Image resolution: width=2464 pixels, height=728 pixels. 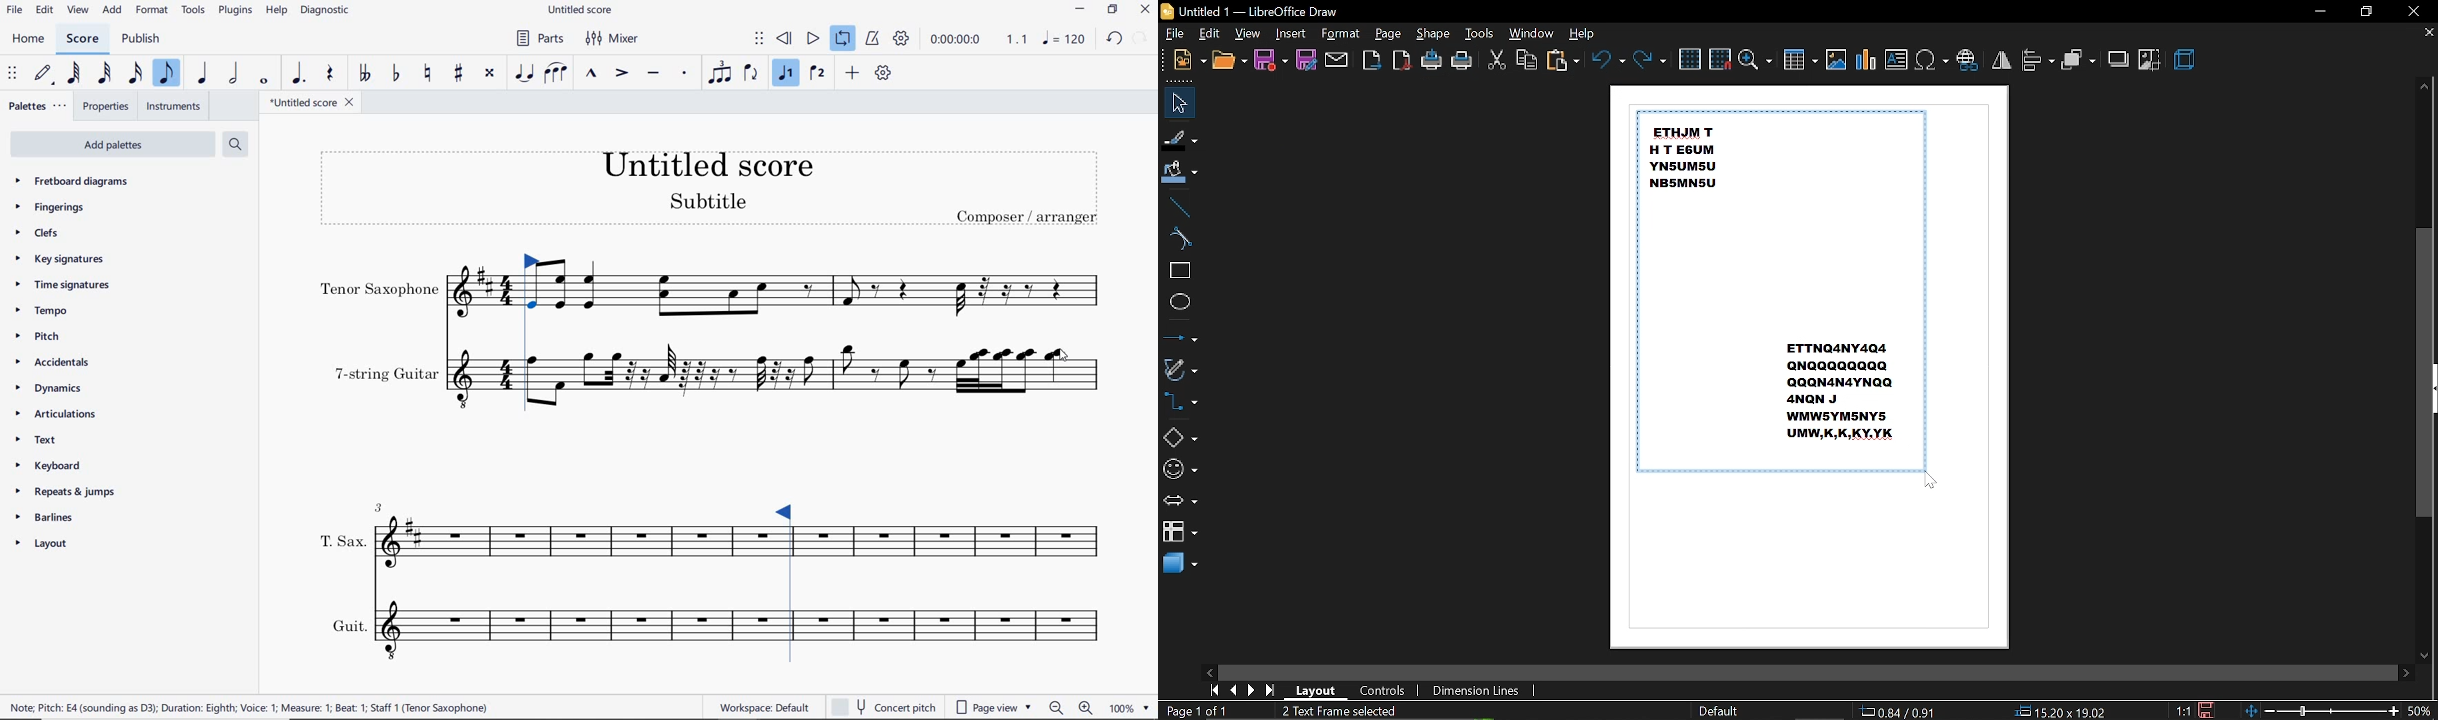 I want to click on open, so click(x=1229, y=62).